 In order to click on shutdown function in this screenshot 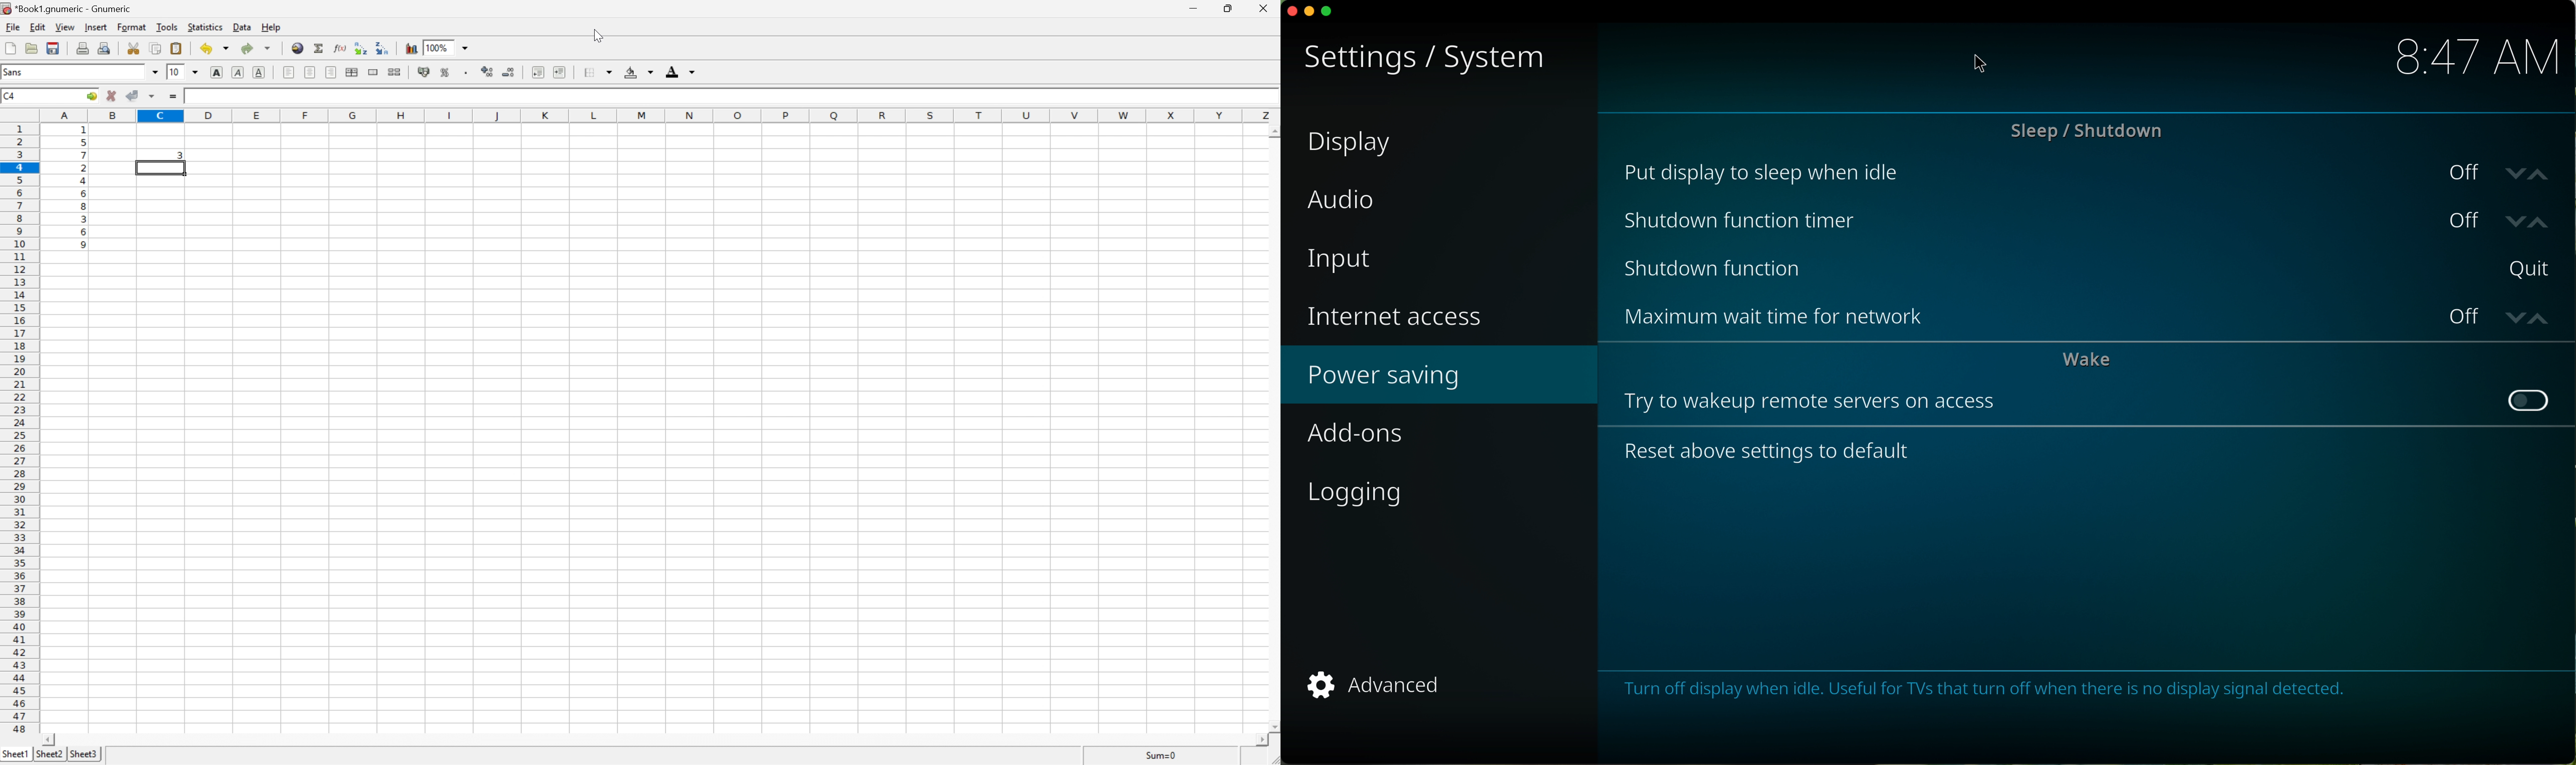, I will do `click(1715, 270)`.